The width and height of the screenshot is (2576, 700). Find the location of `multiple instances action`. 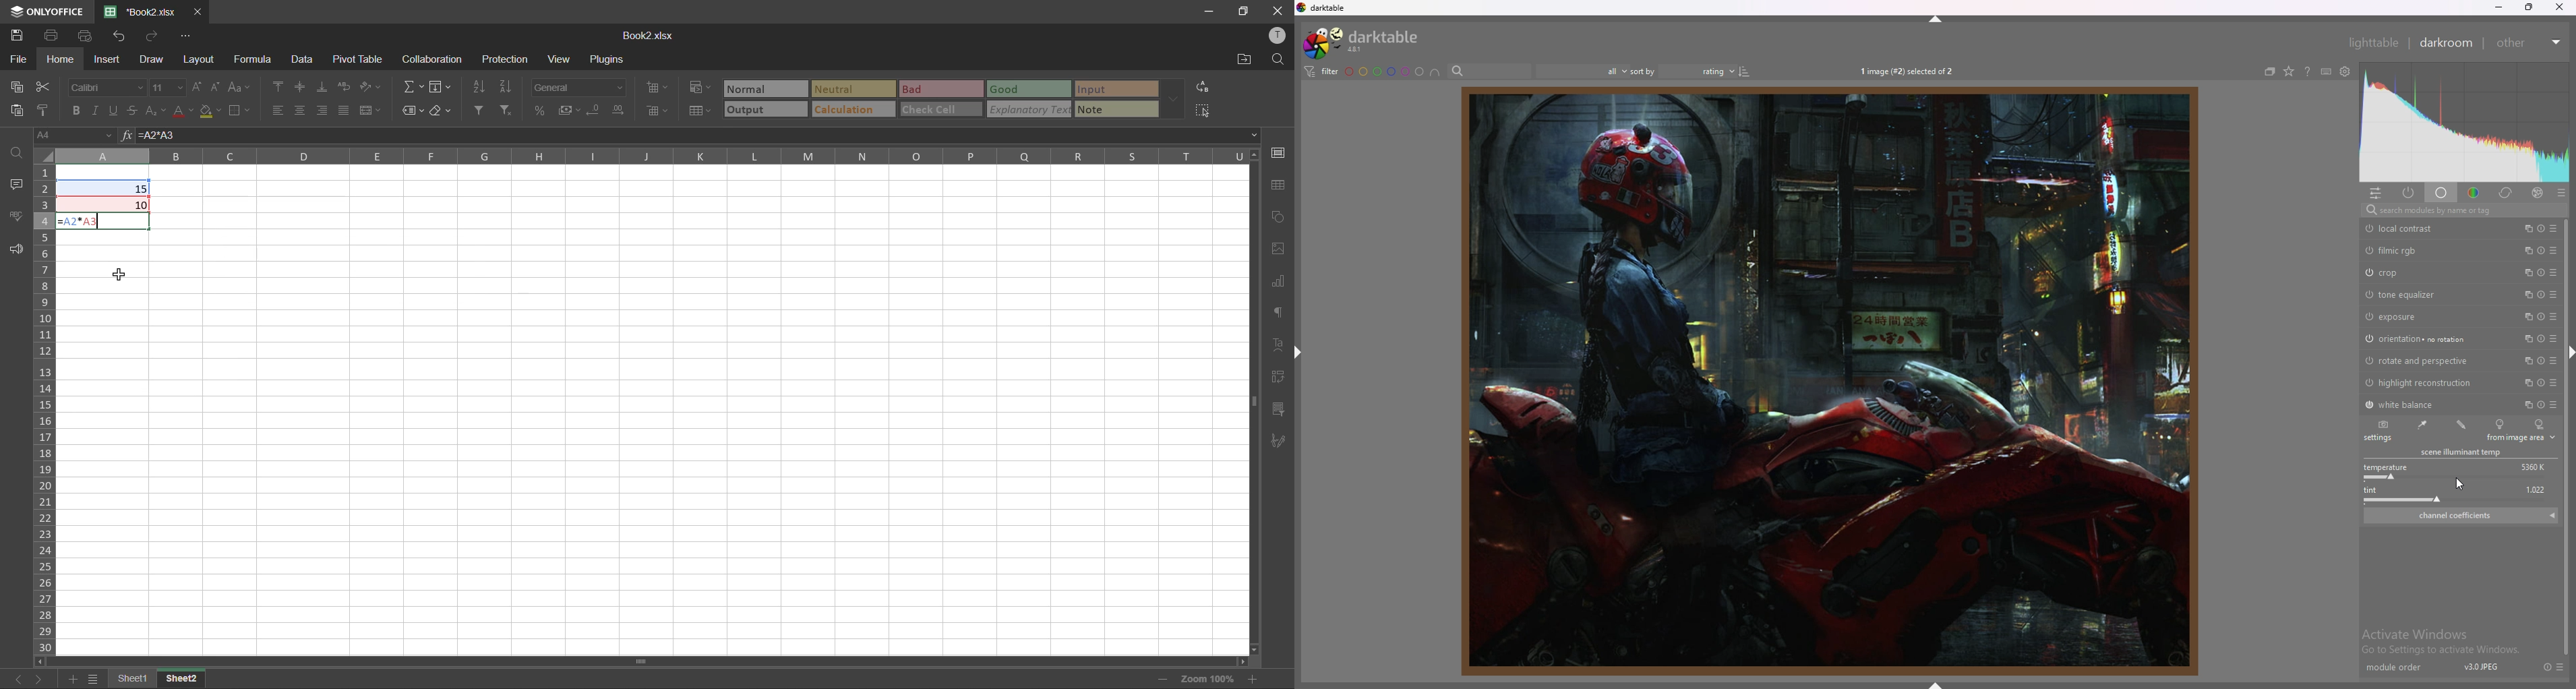

multiple instances action is located at coordinates (2527, 383).